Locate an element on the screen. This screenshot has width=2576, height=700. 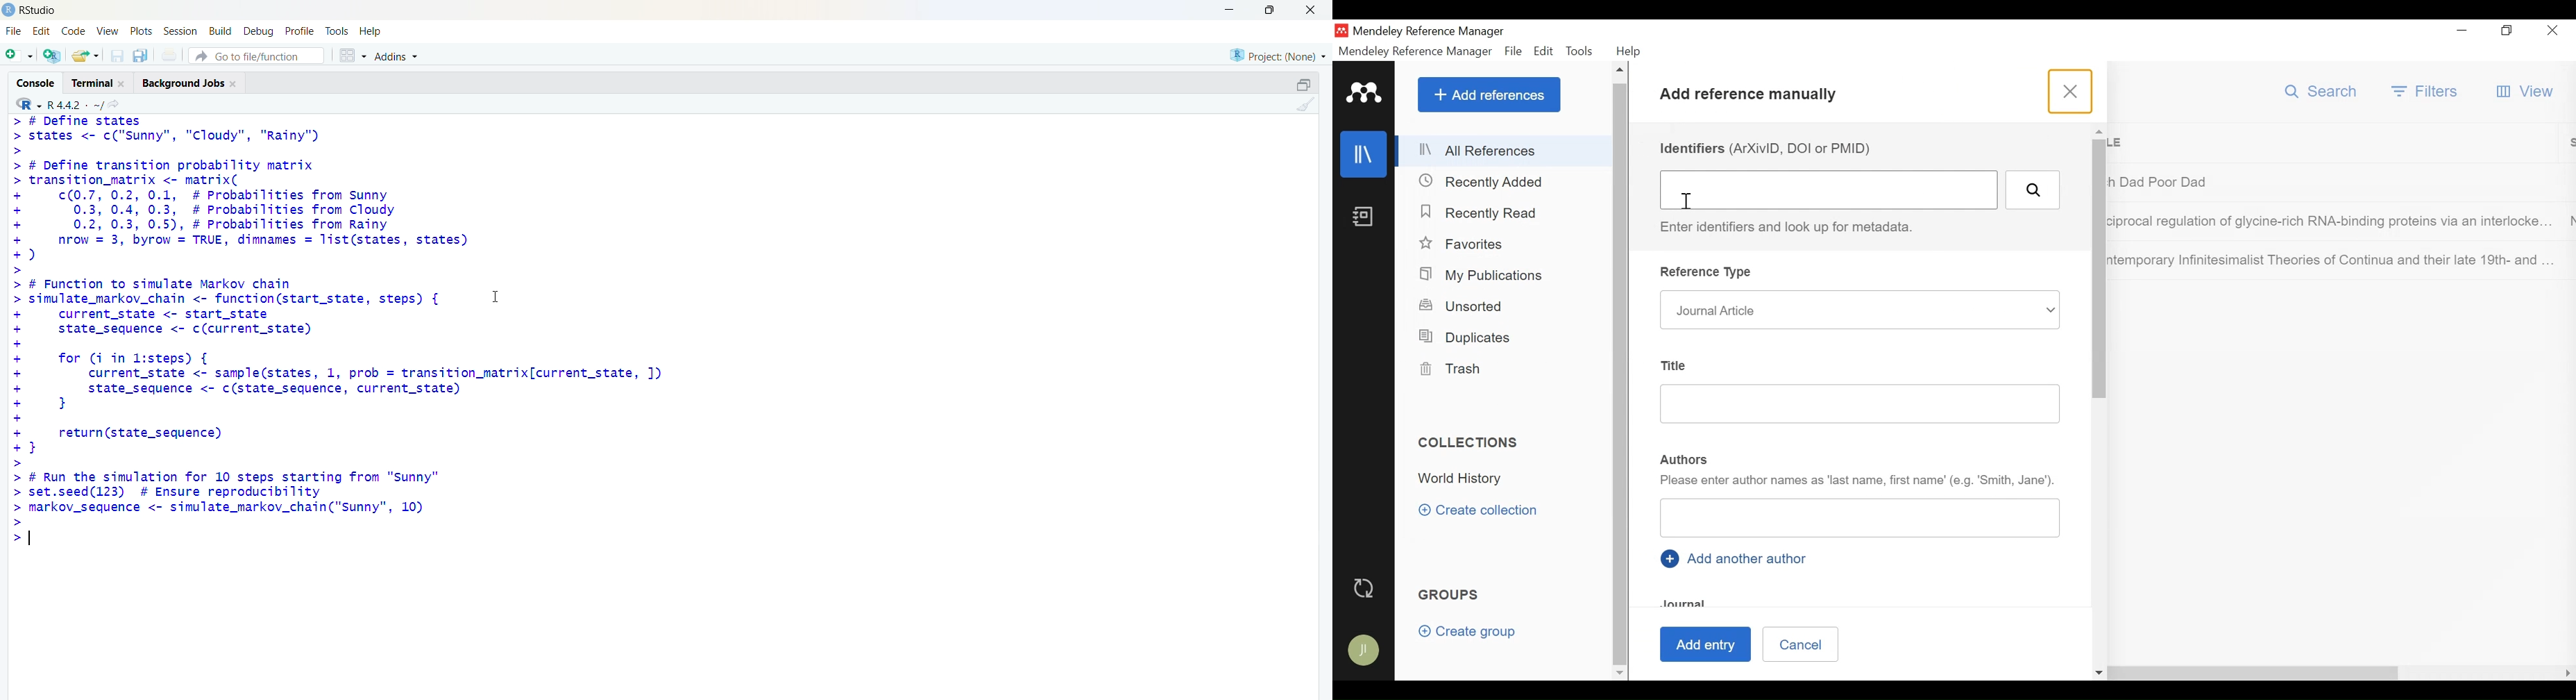
Tools is located at coordinates (1580, 49).